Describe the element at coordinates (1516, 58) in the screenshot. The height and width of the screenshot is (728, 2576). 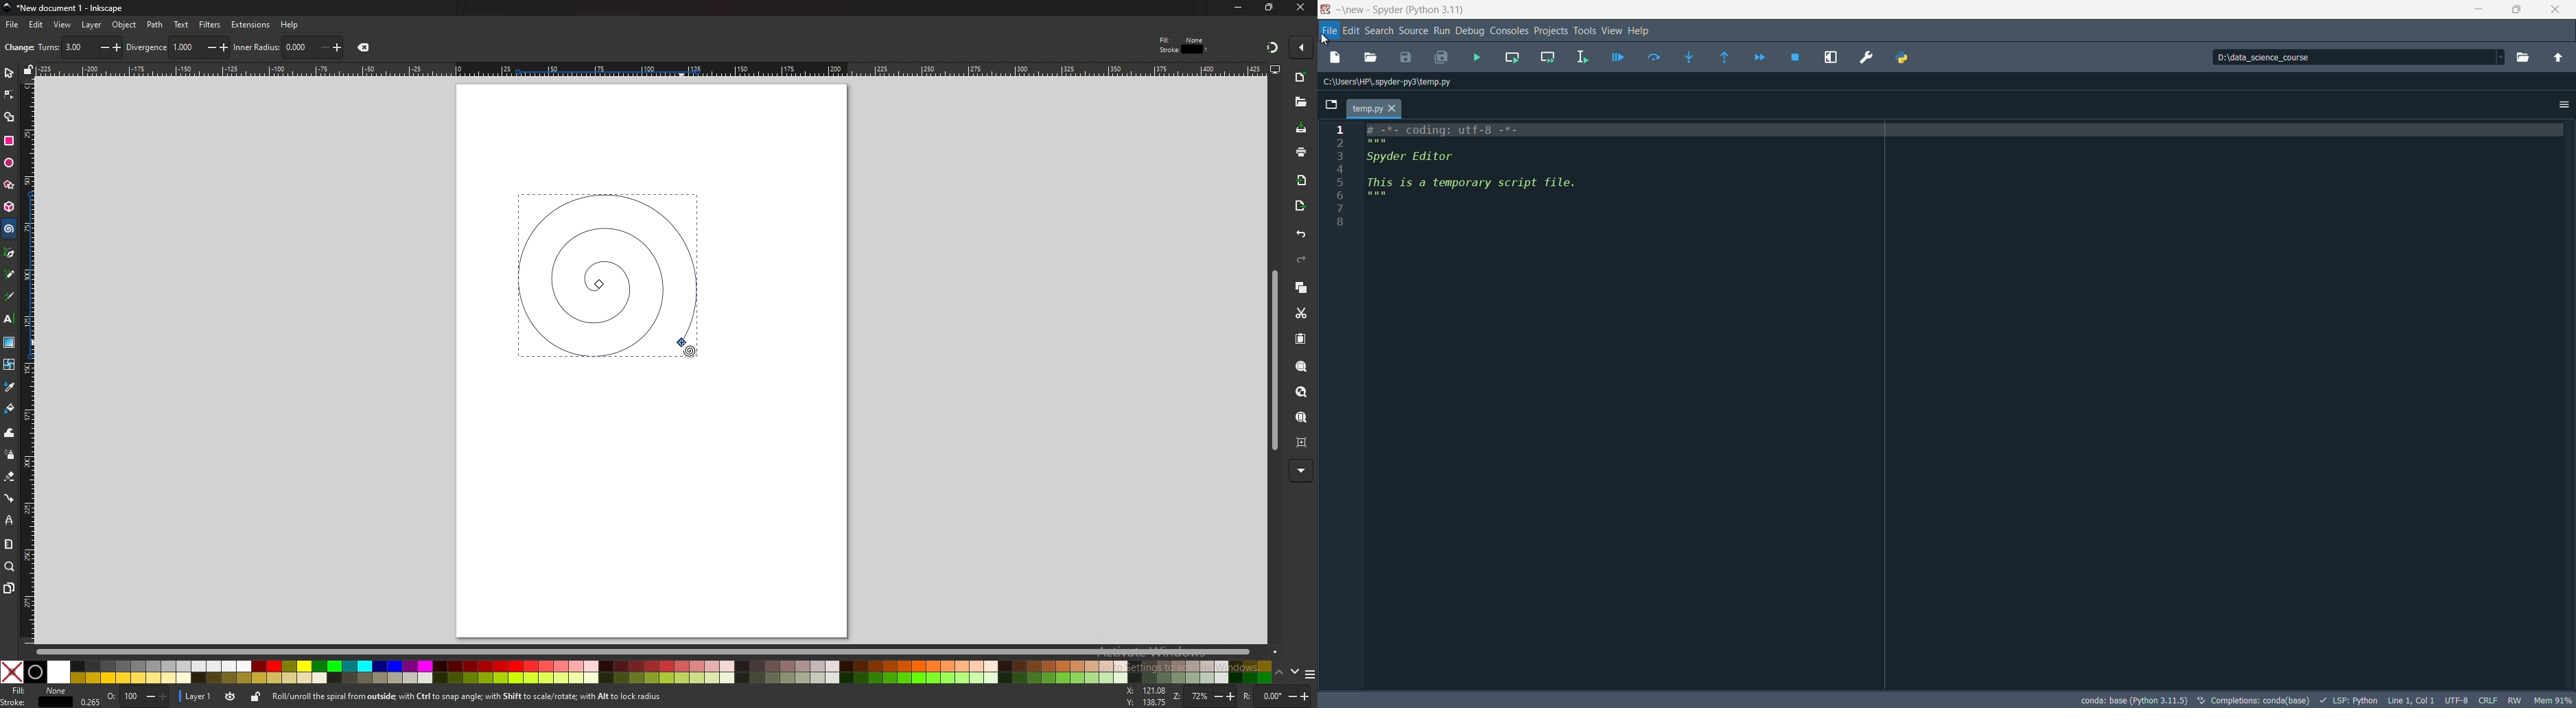
I see `run current cell` at that location.